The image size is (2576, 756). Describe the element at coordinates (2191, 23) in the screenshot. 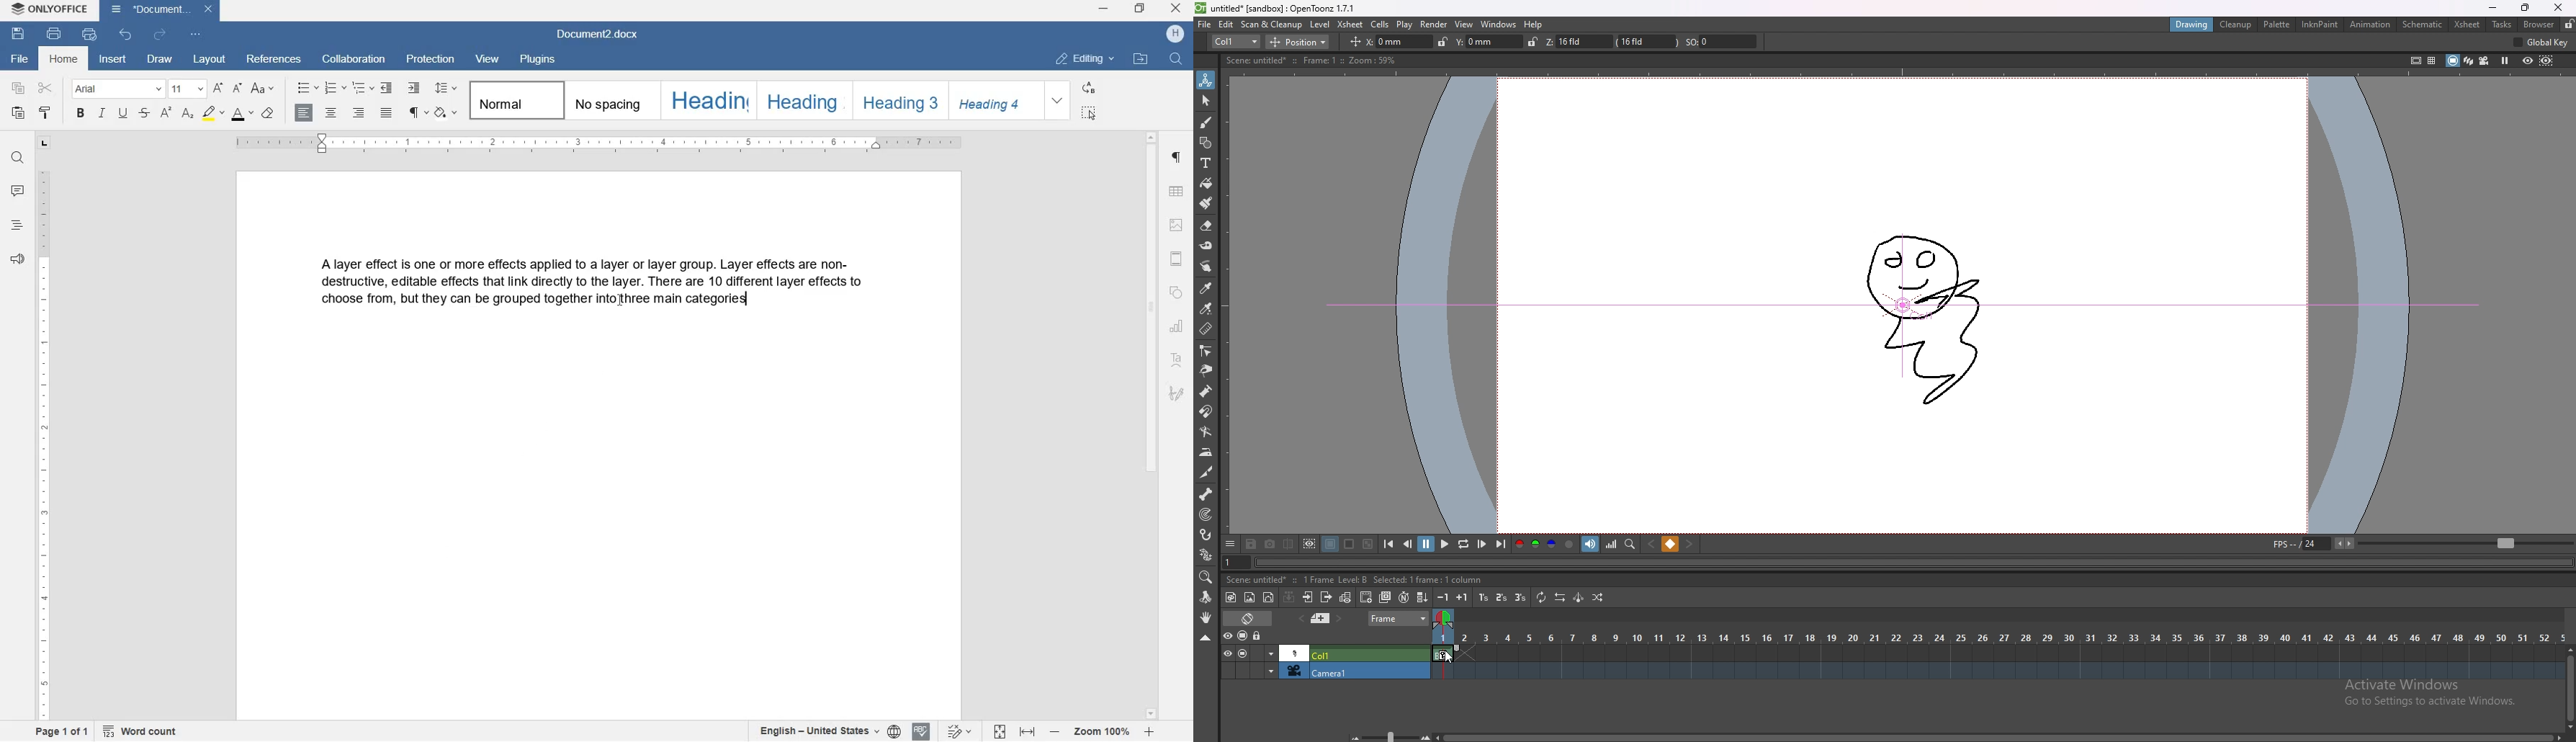

I see `drawing` at that location.